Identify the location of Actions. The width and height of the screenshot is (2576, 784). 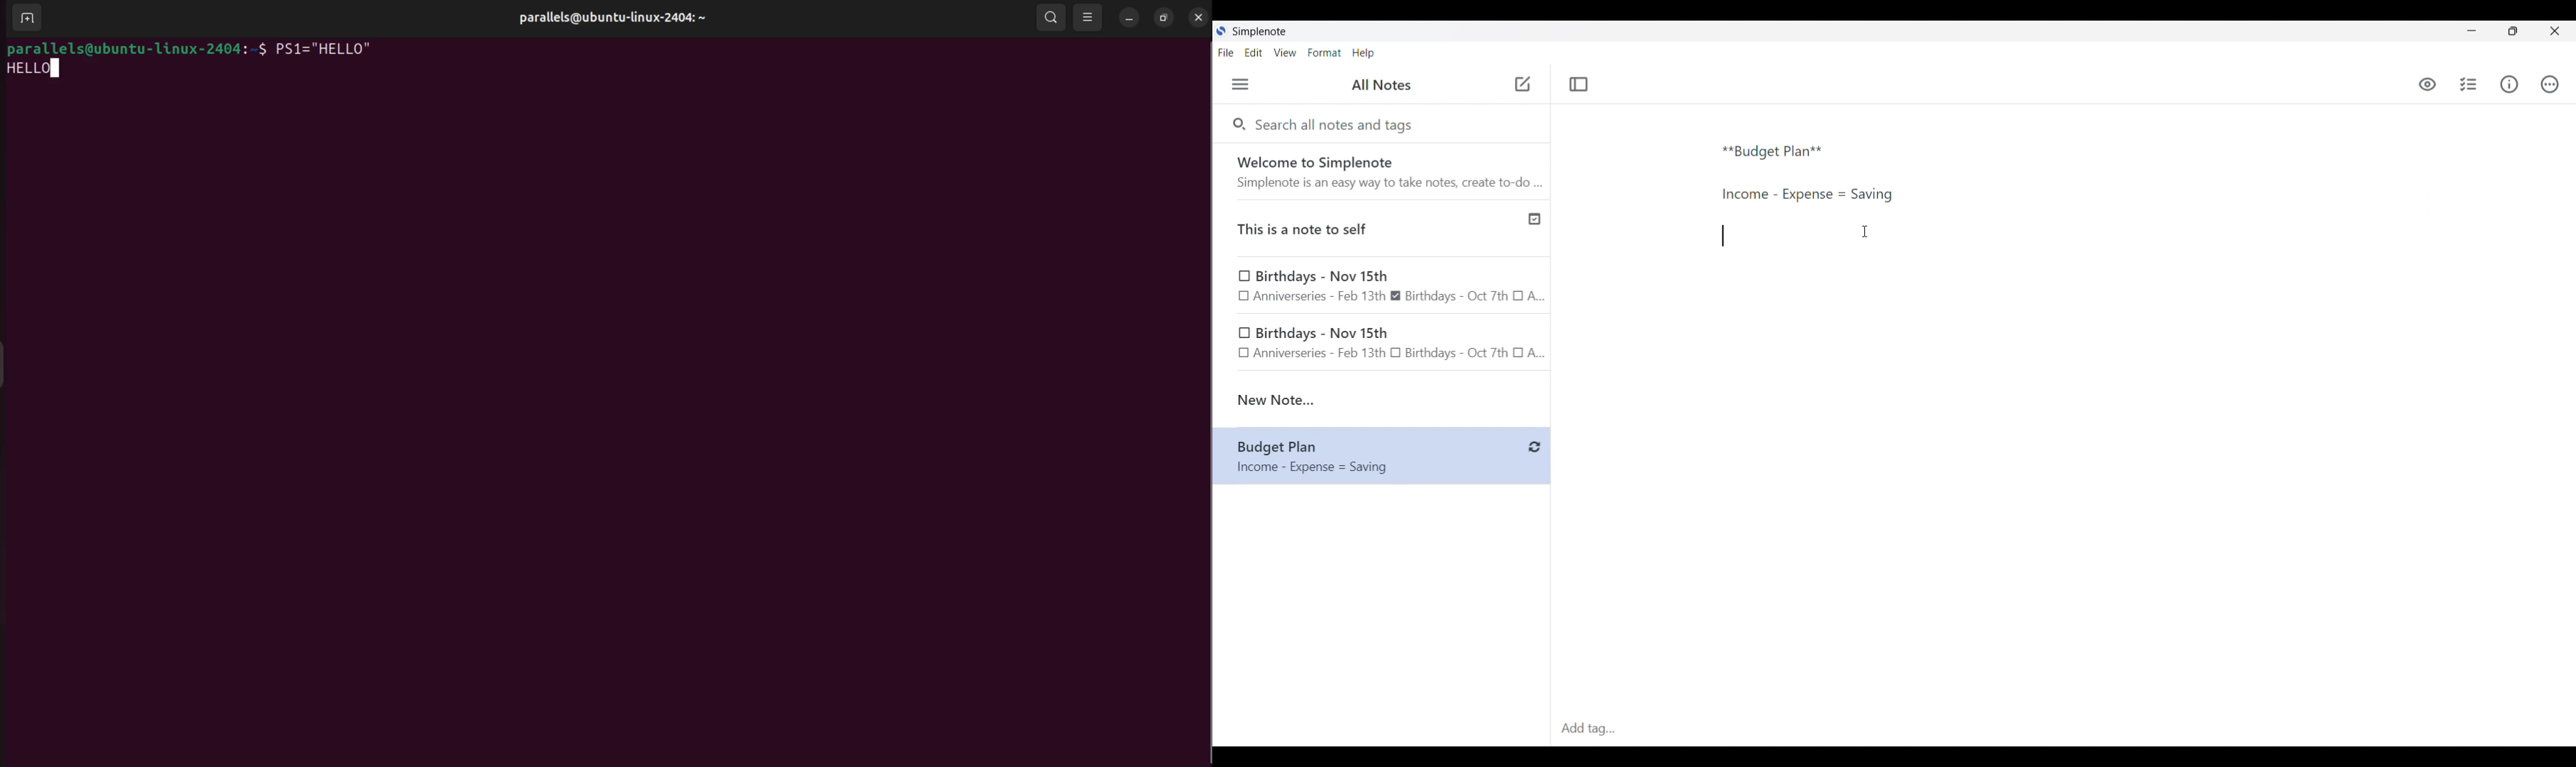
(2549, 85).